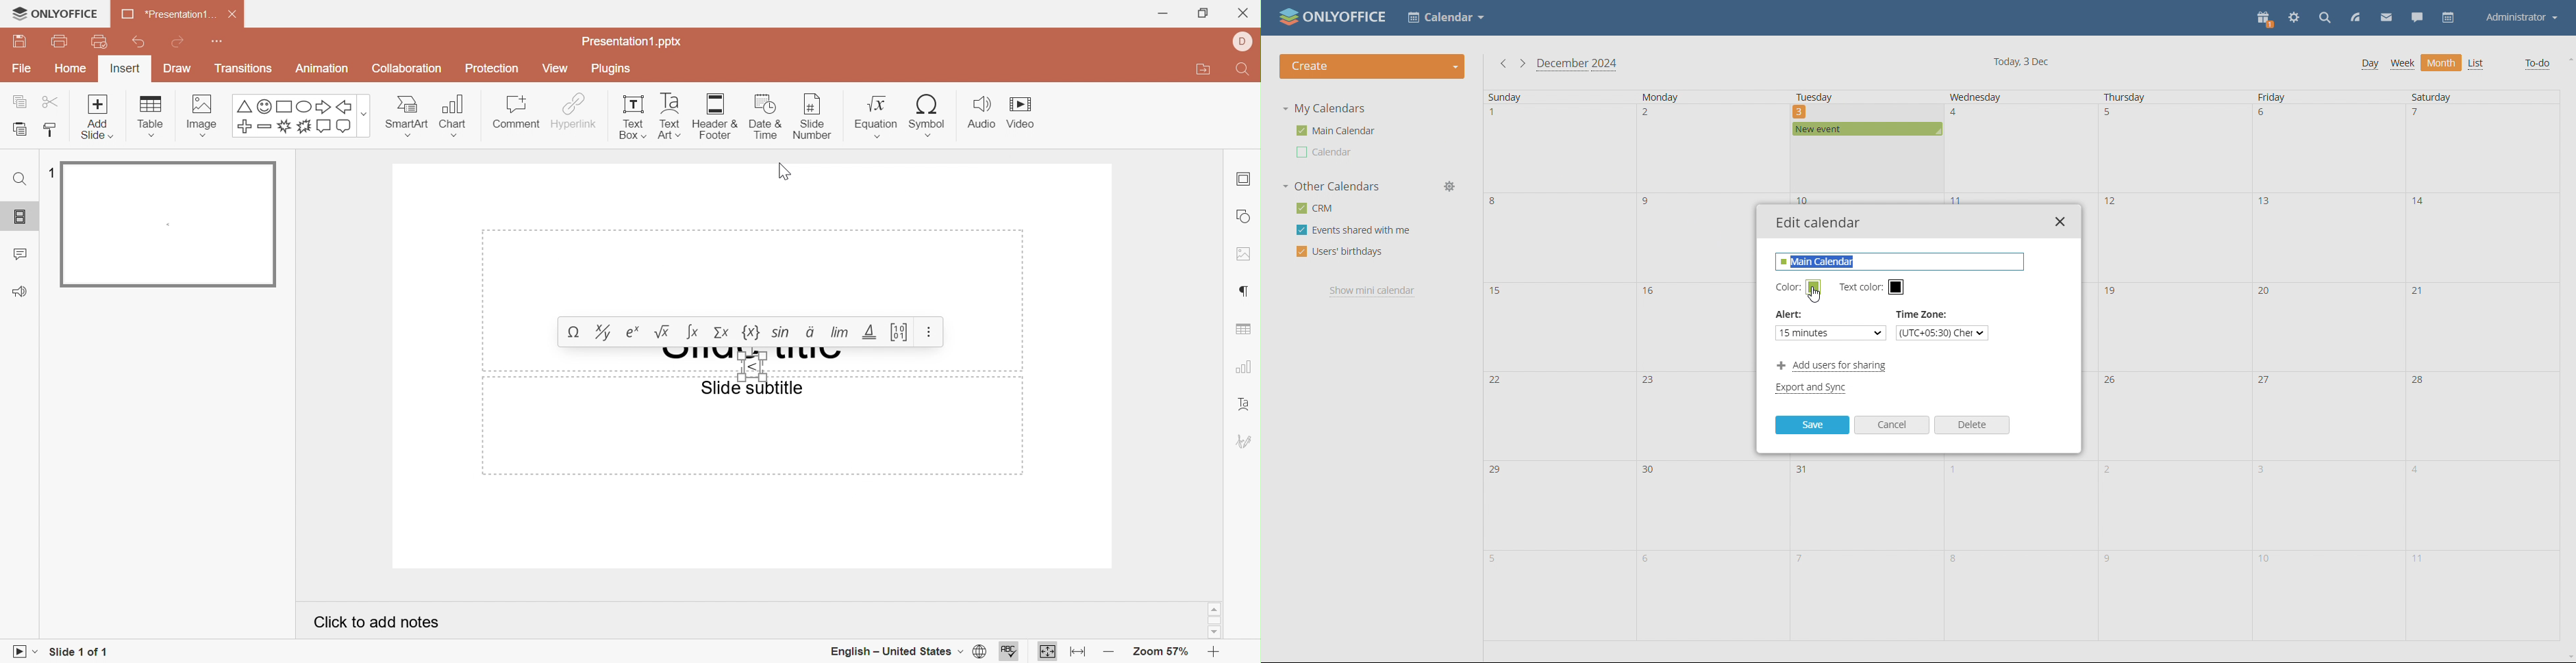  I want to click on Zoom in, so click(1215, 653).